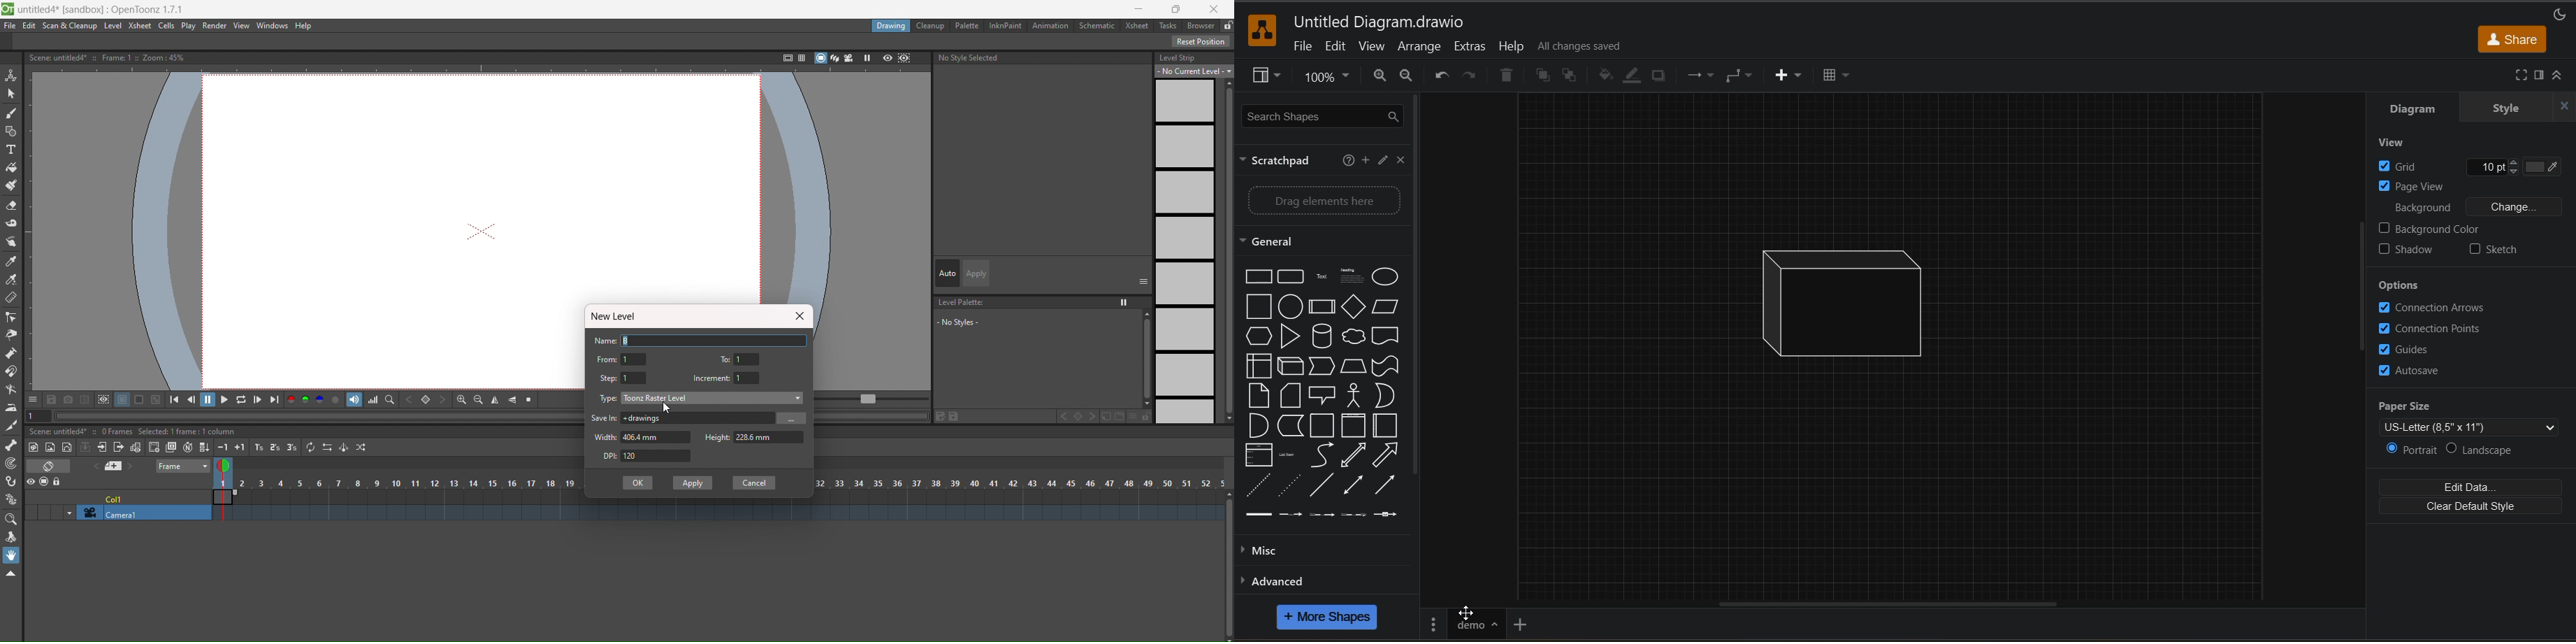 The image size is (2576, 644). What do you see at coordinates (2396, 143) in the screenshot?
I see `view` at bounding box center [2396, 143].